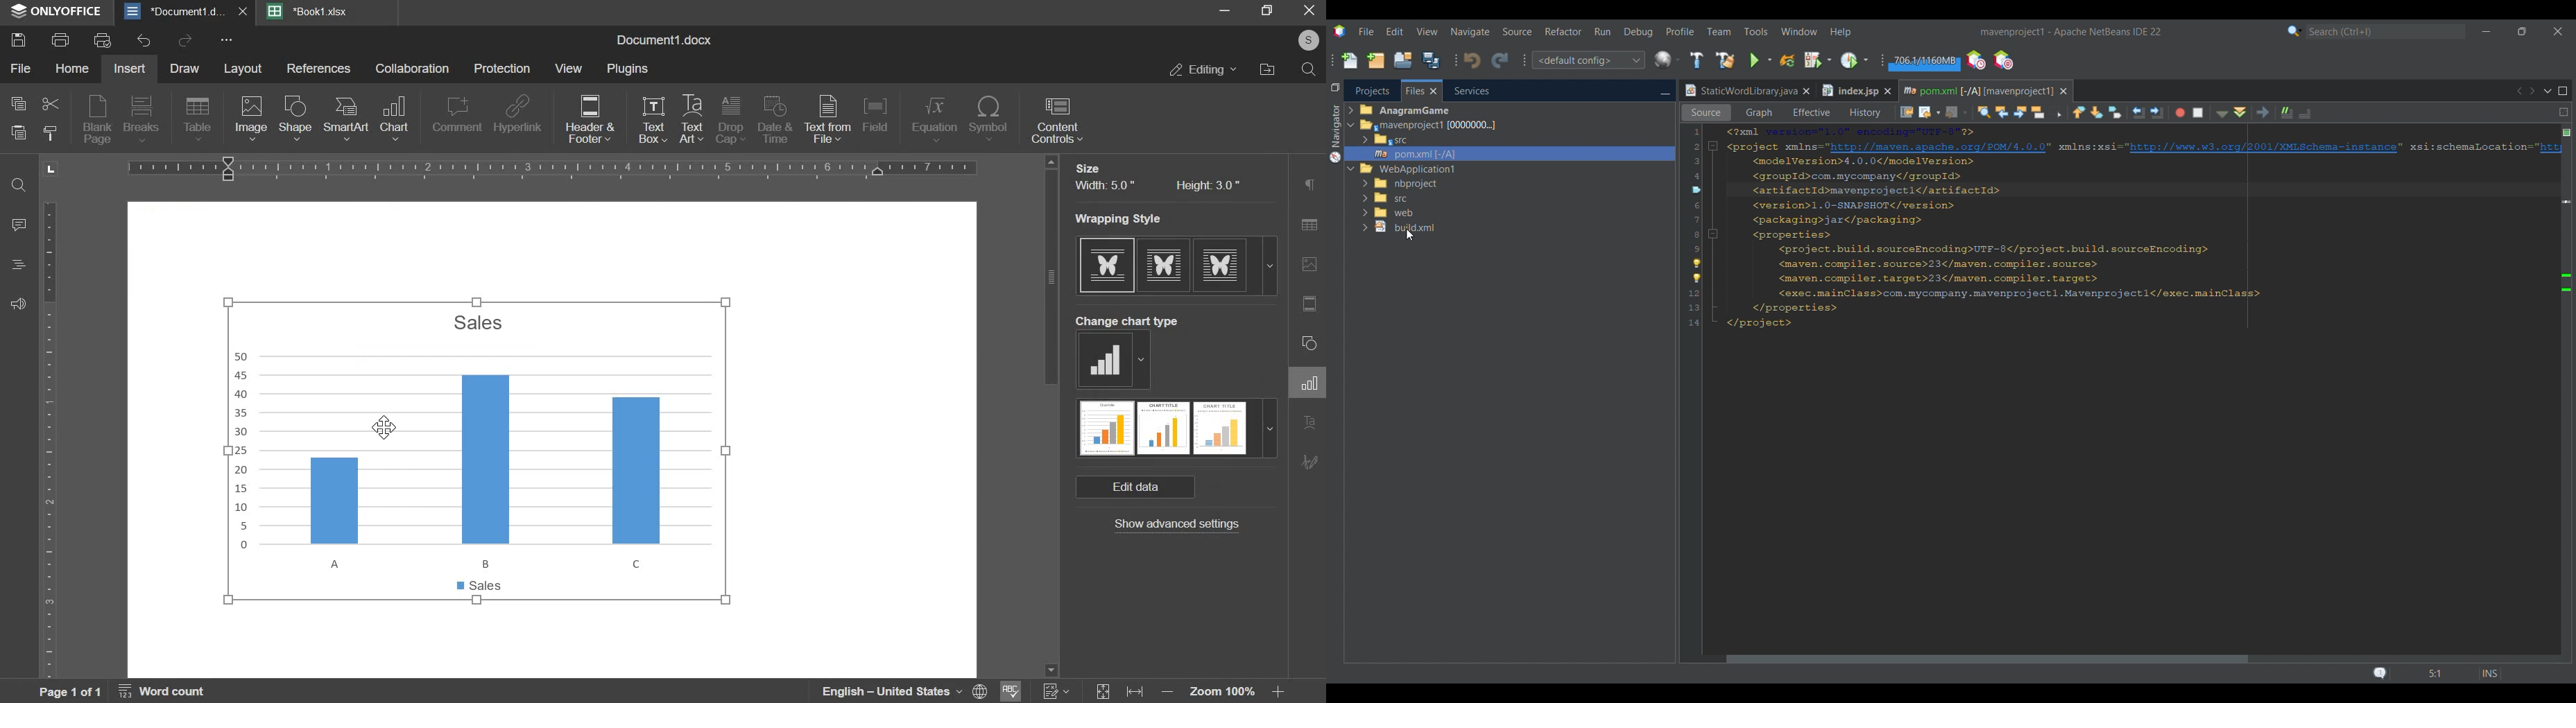 This screenshot has width=2576, height=728. I want to click on Collaboration/Chat Tool, so click(1310, 541).